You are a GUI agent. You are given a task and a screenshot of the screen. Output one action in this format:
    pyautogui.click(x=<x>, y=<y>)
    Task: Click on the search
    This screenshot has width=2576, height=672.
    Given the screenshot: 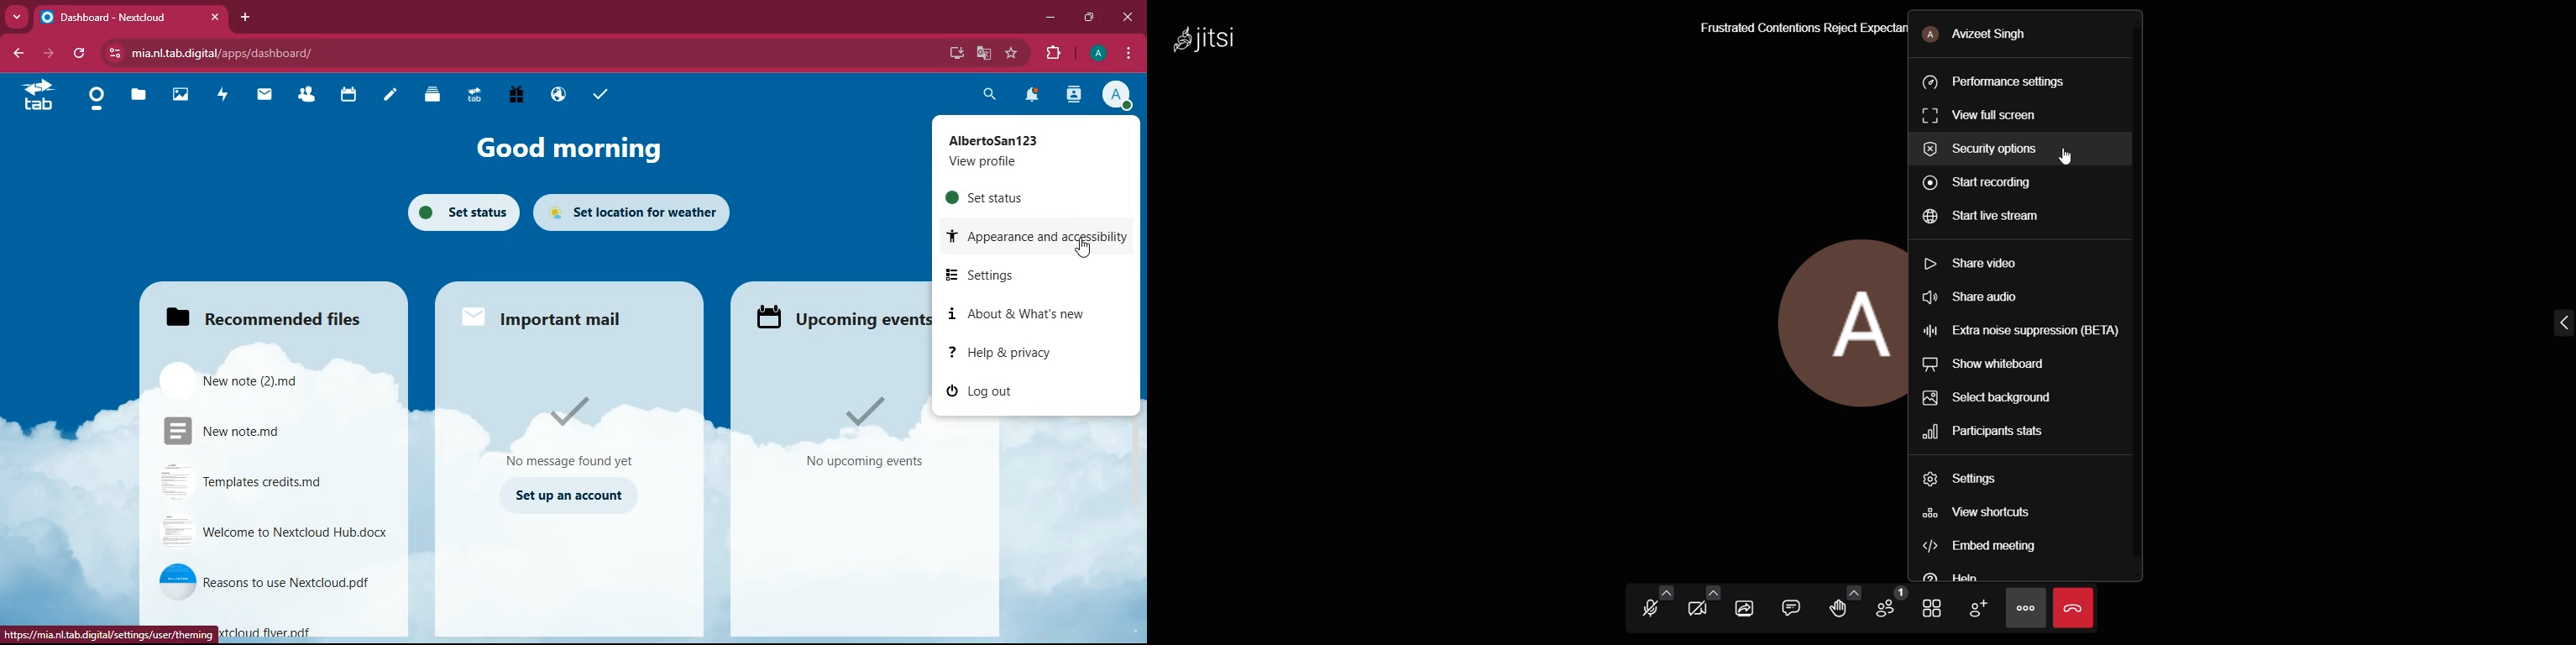 What is the action you would take?
    pyautogui.click(x=988, y=94)
    